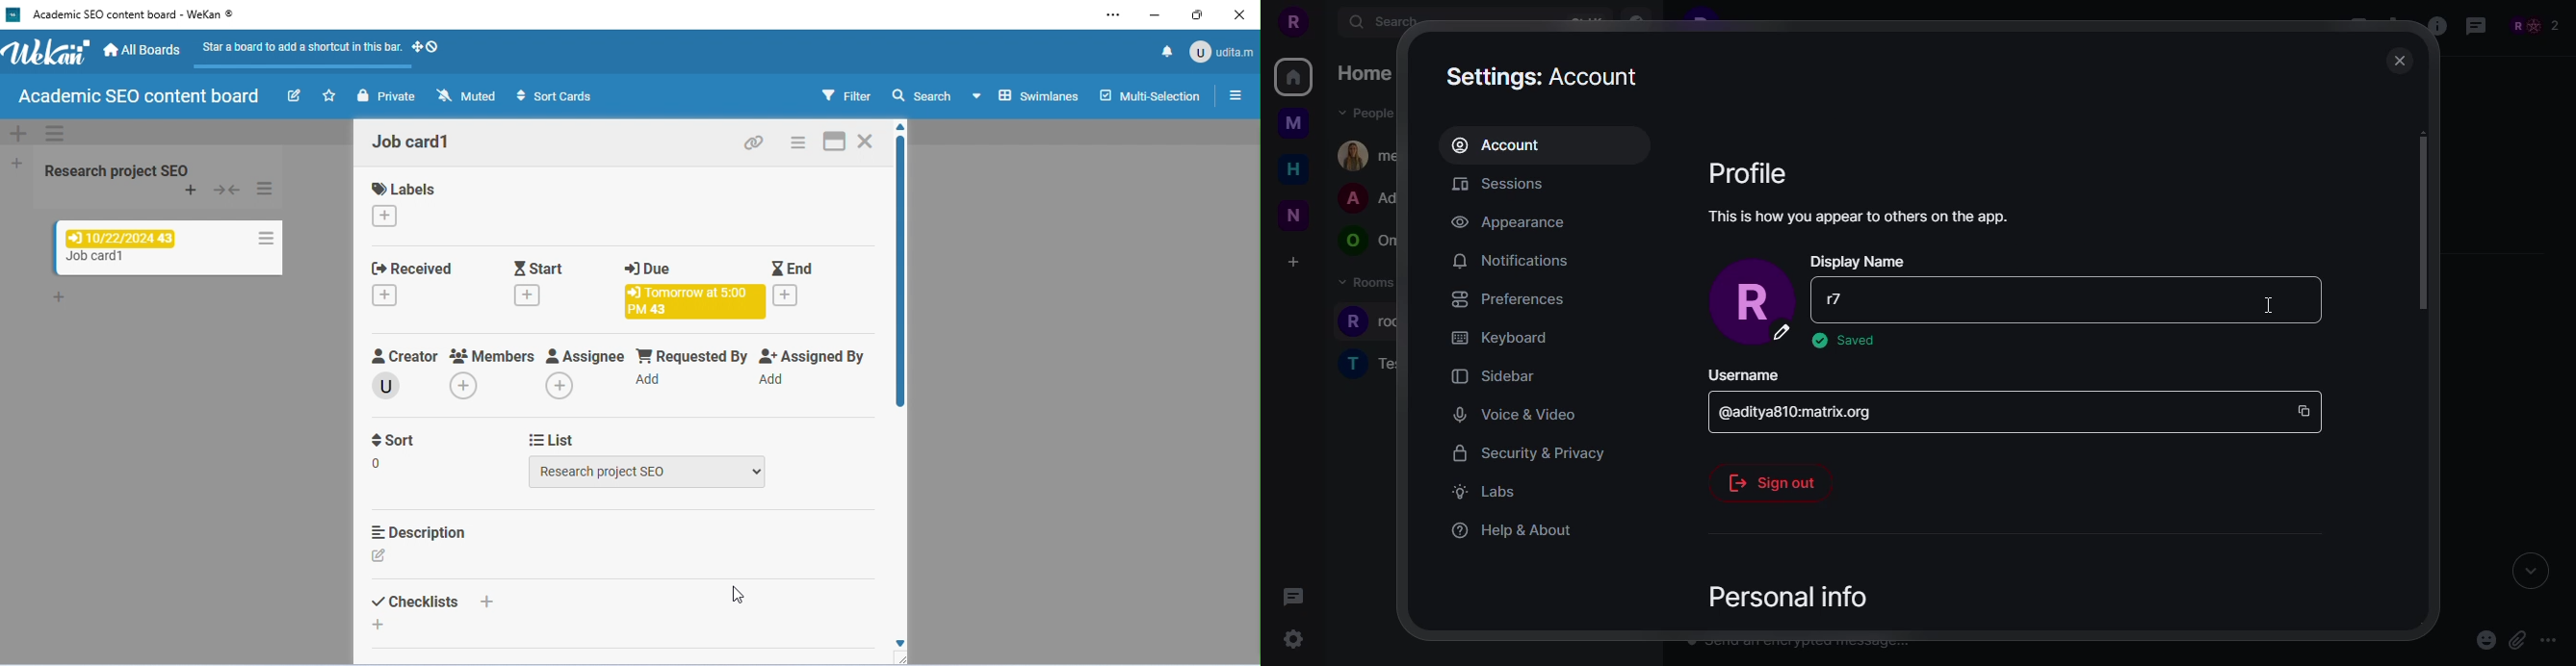  Describe the element at coordinates (1369, 242) in the screenshot. I see `people` at that location.